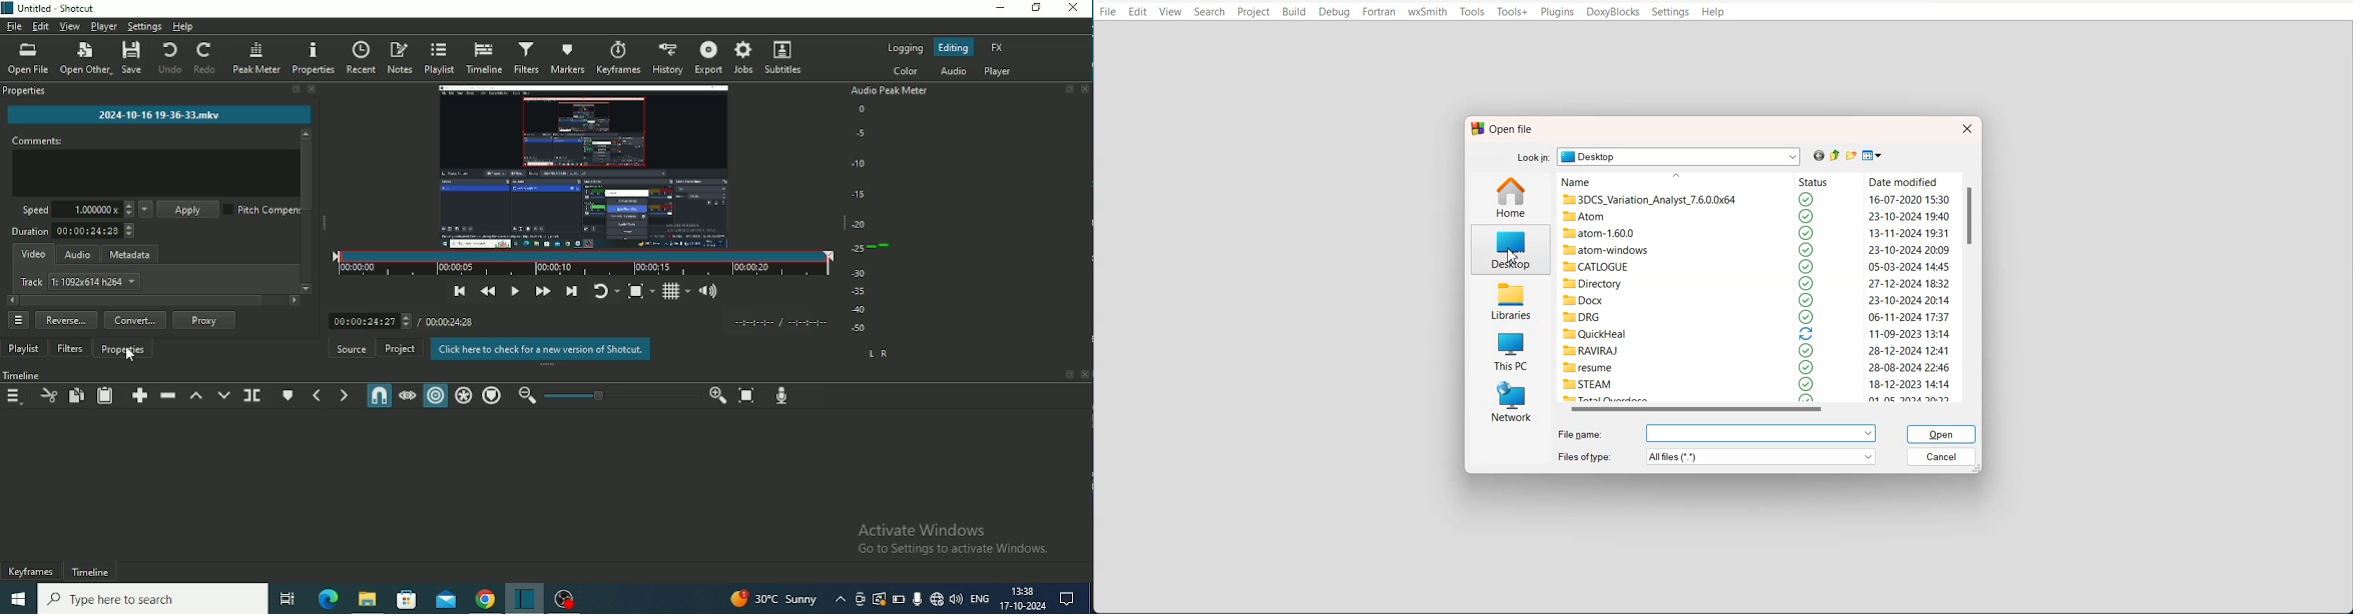 This screenshot has width=2380, height=616. What do you see at coordinates (1557, 12) in the screenshot?
I see `Plugins` at bounding box center [1557, 12].